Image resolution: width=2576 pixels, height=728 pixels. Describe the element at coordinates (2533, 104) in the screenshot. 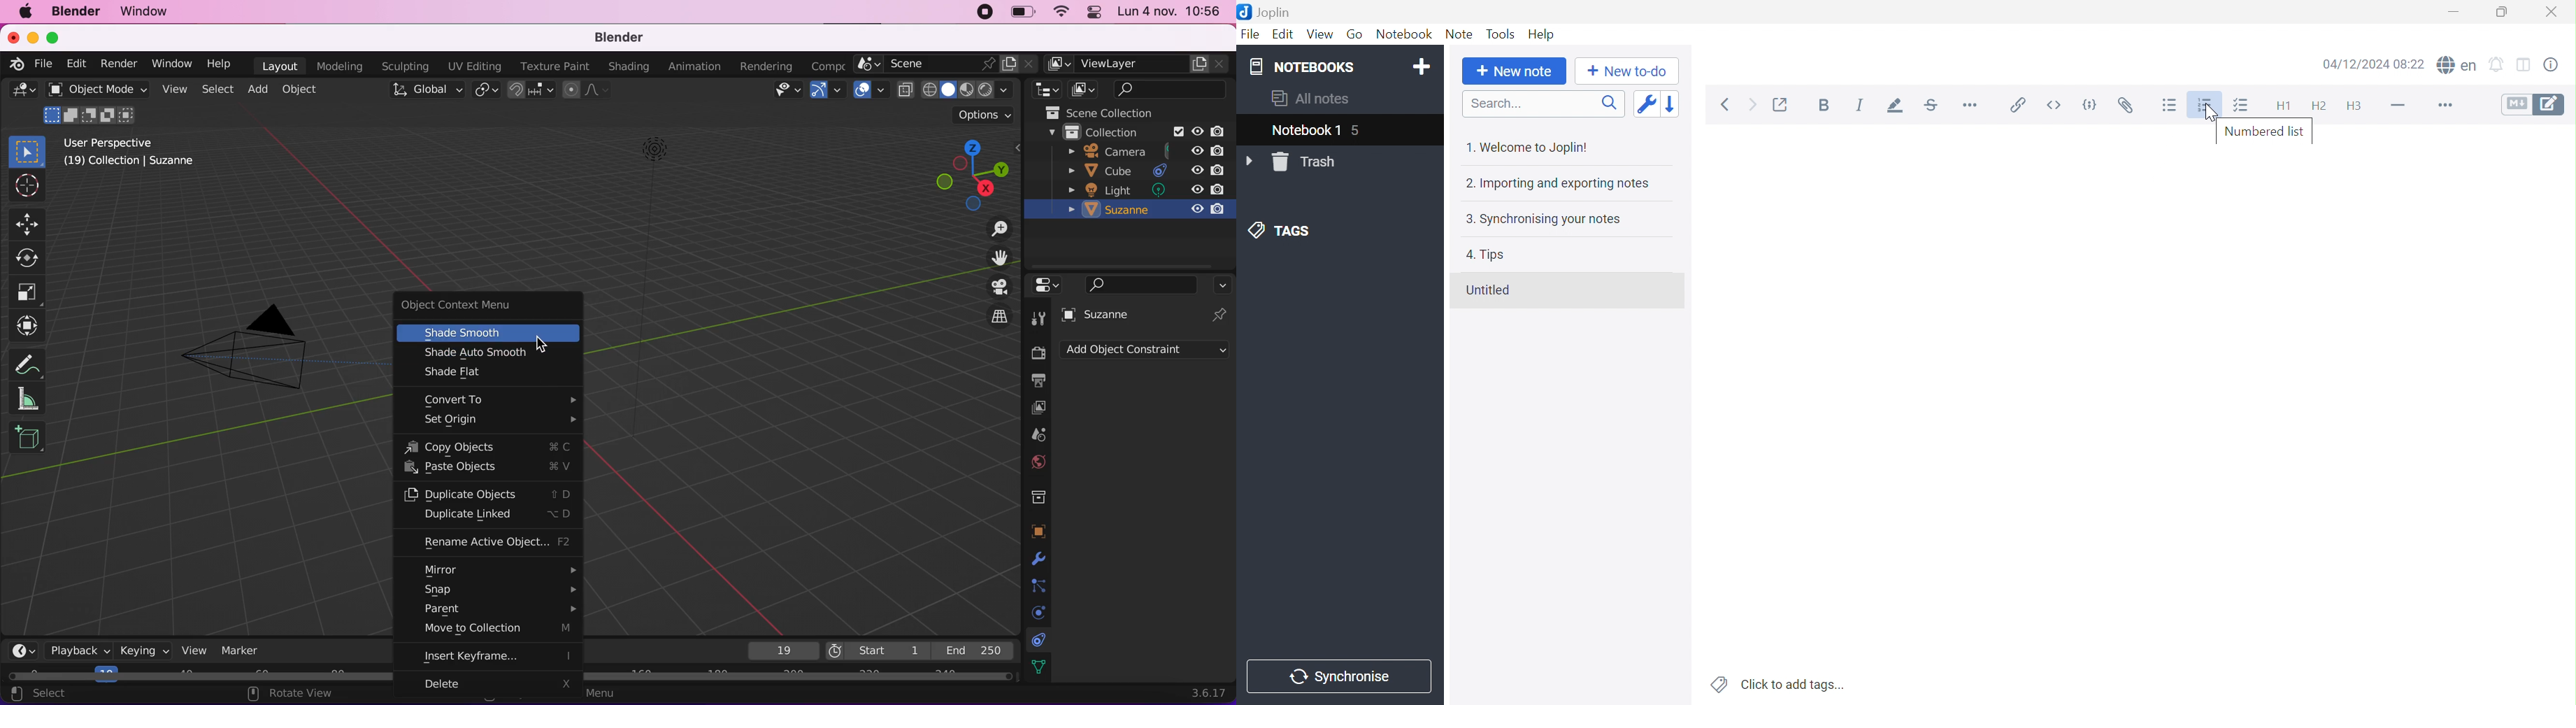

I see `Toggle editors` at that location.